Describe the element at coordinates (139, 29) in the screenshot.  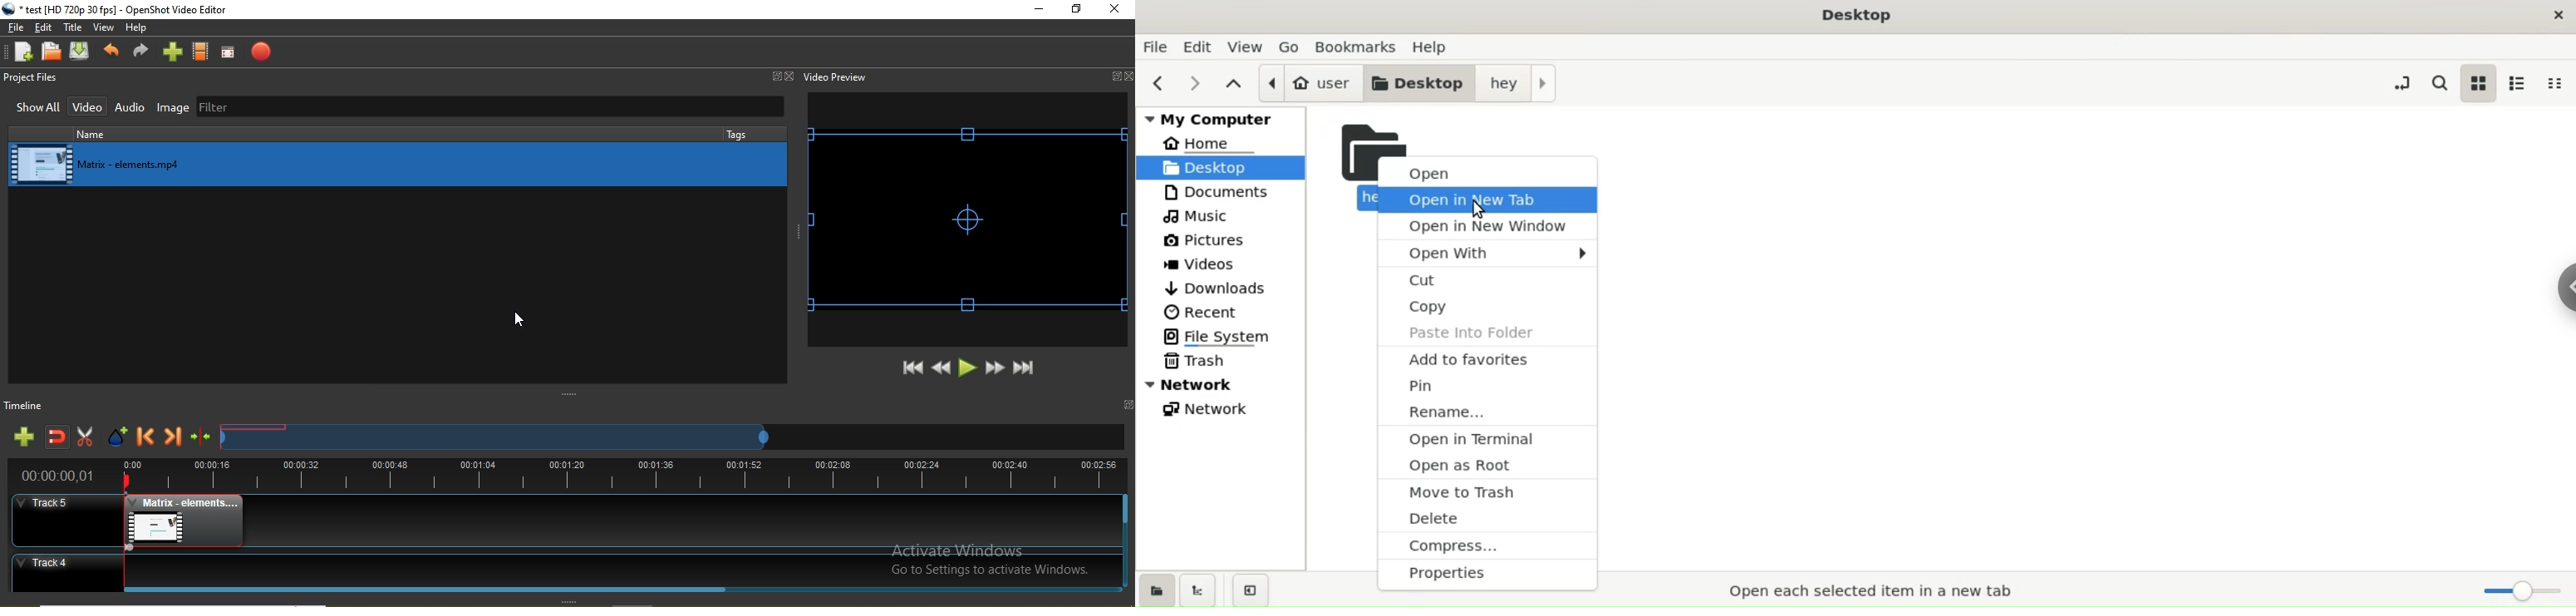
I see `Help` at that location.